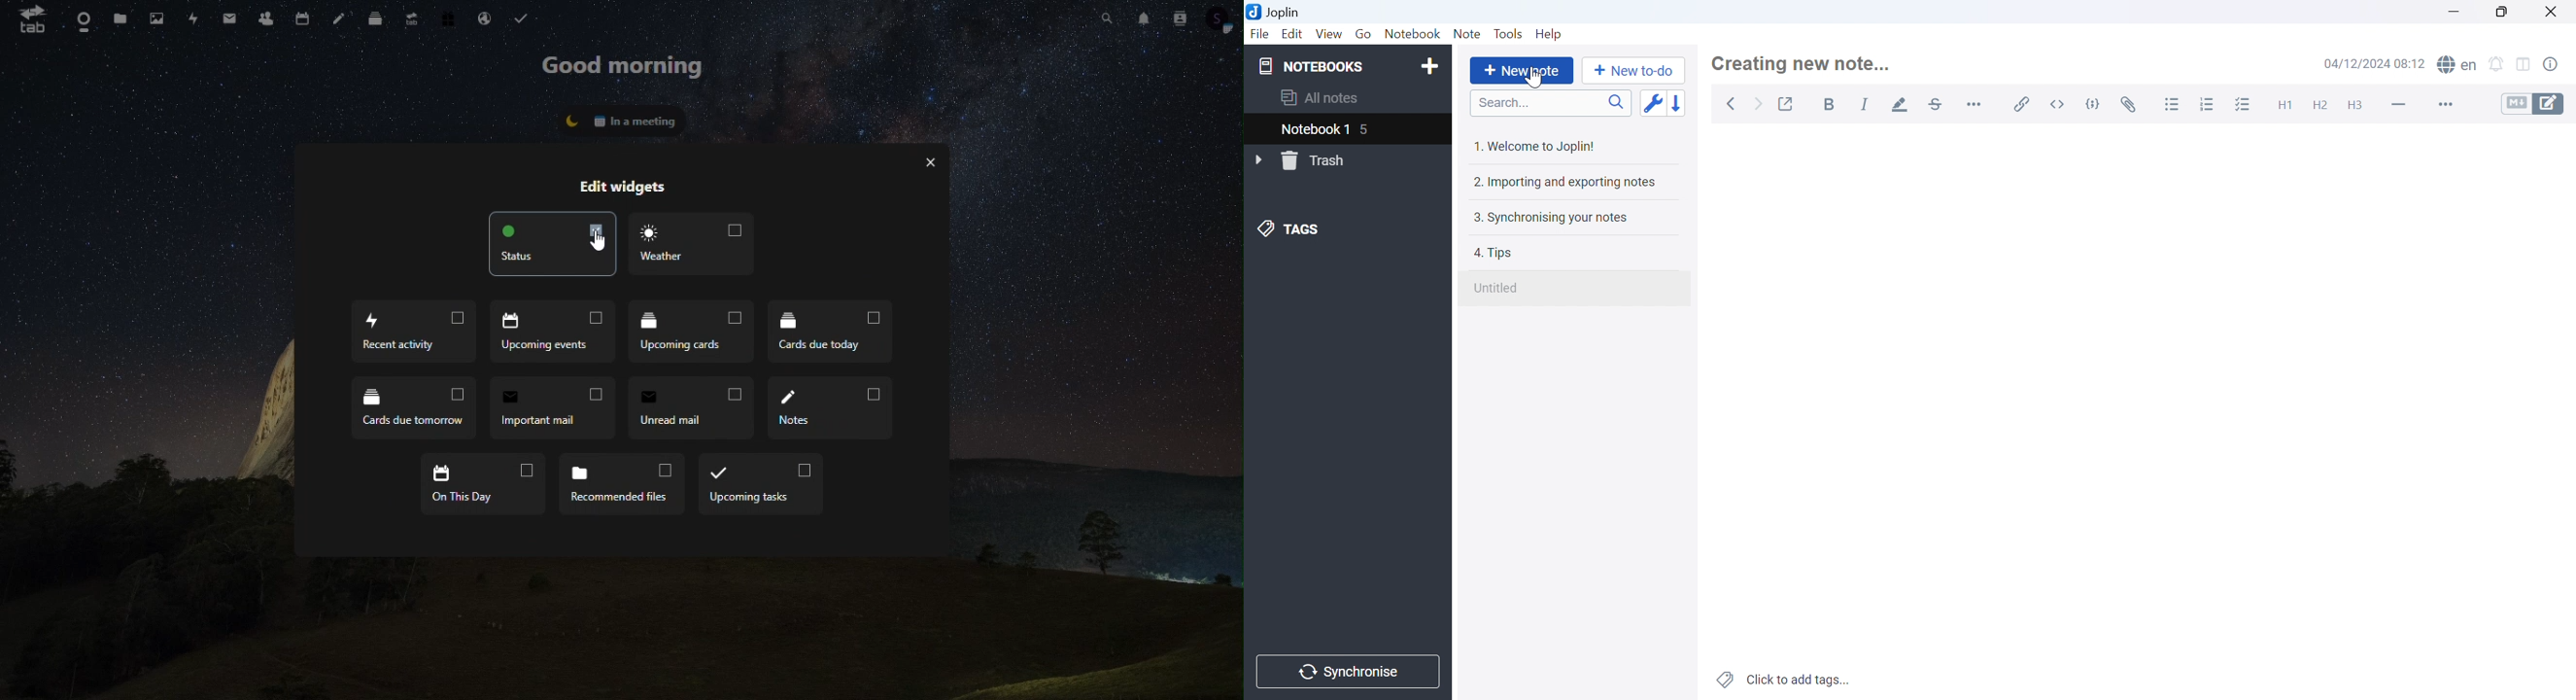 This screenshot has width=2576, height=700. I want to click on status enabled, so click(550, 245).